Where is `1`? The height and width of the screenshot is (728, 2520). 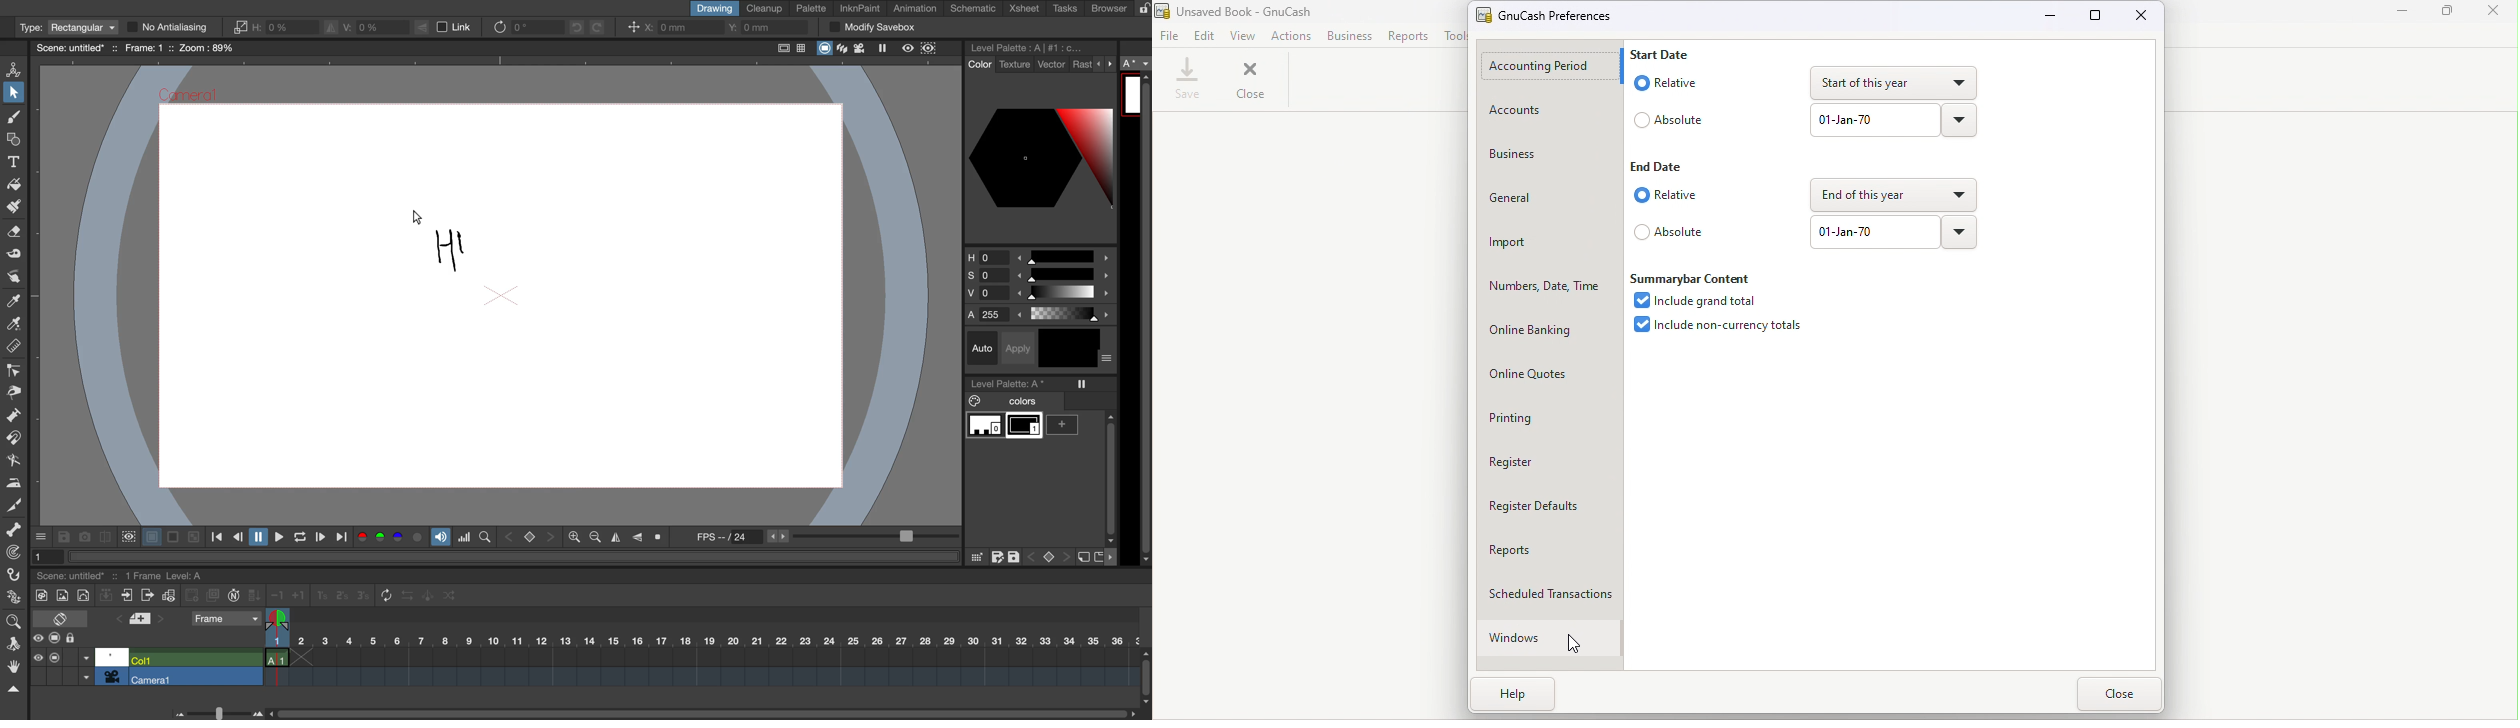
1 is located at coordinates (44, 556).